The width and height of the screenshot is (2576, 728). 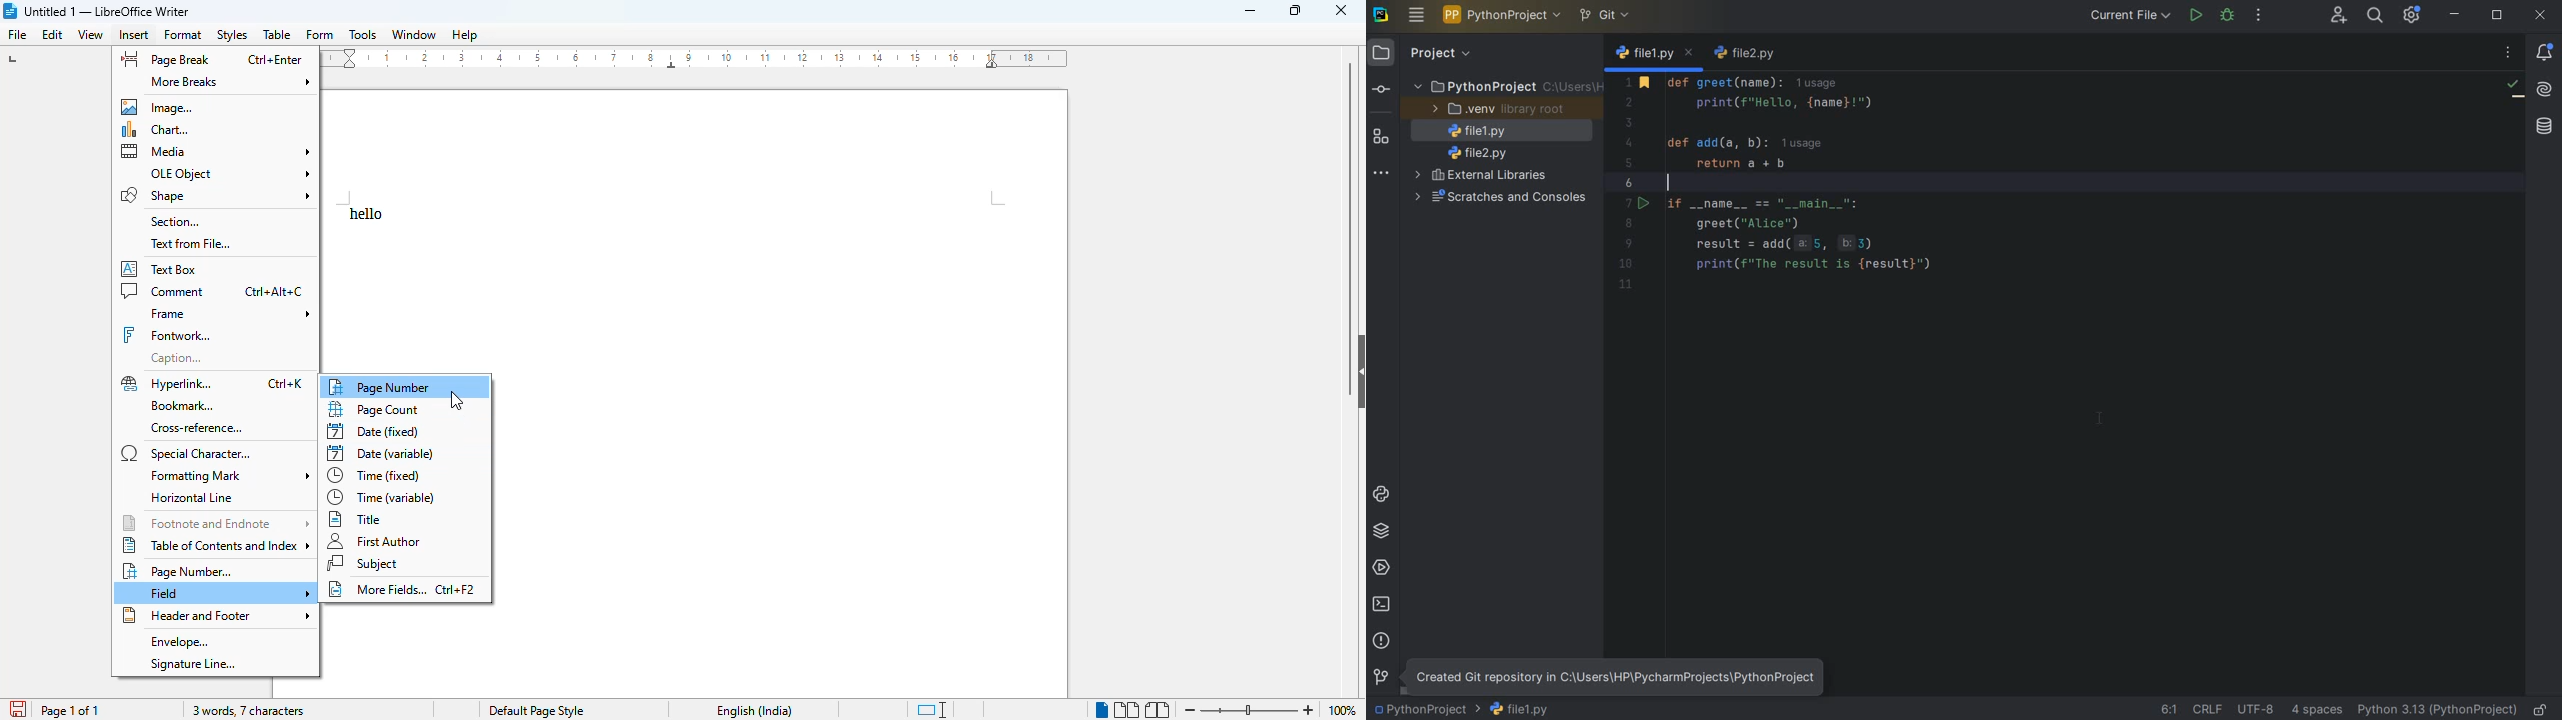 I want to click on page style, so click(x=536, y=710).